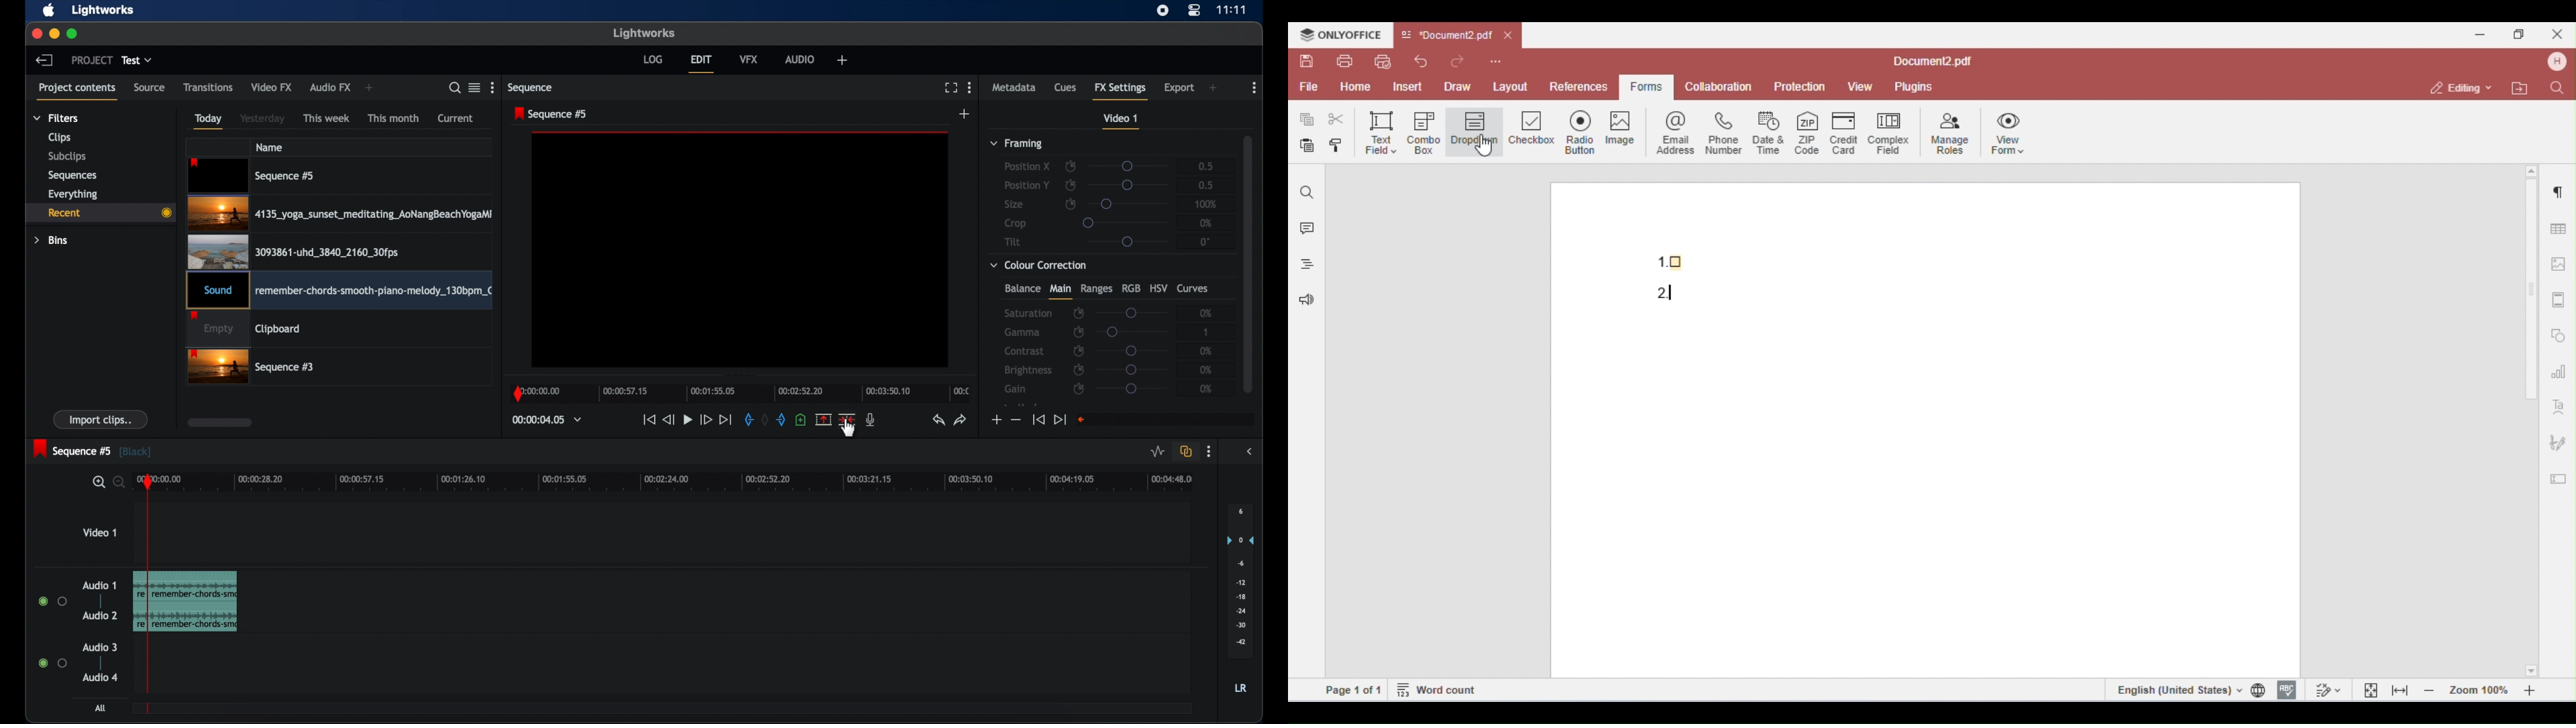 Image resolution: width=2576 pixels, height=728 pixels. I want to click on more options, so click(1253, 88).